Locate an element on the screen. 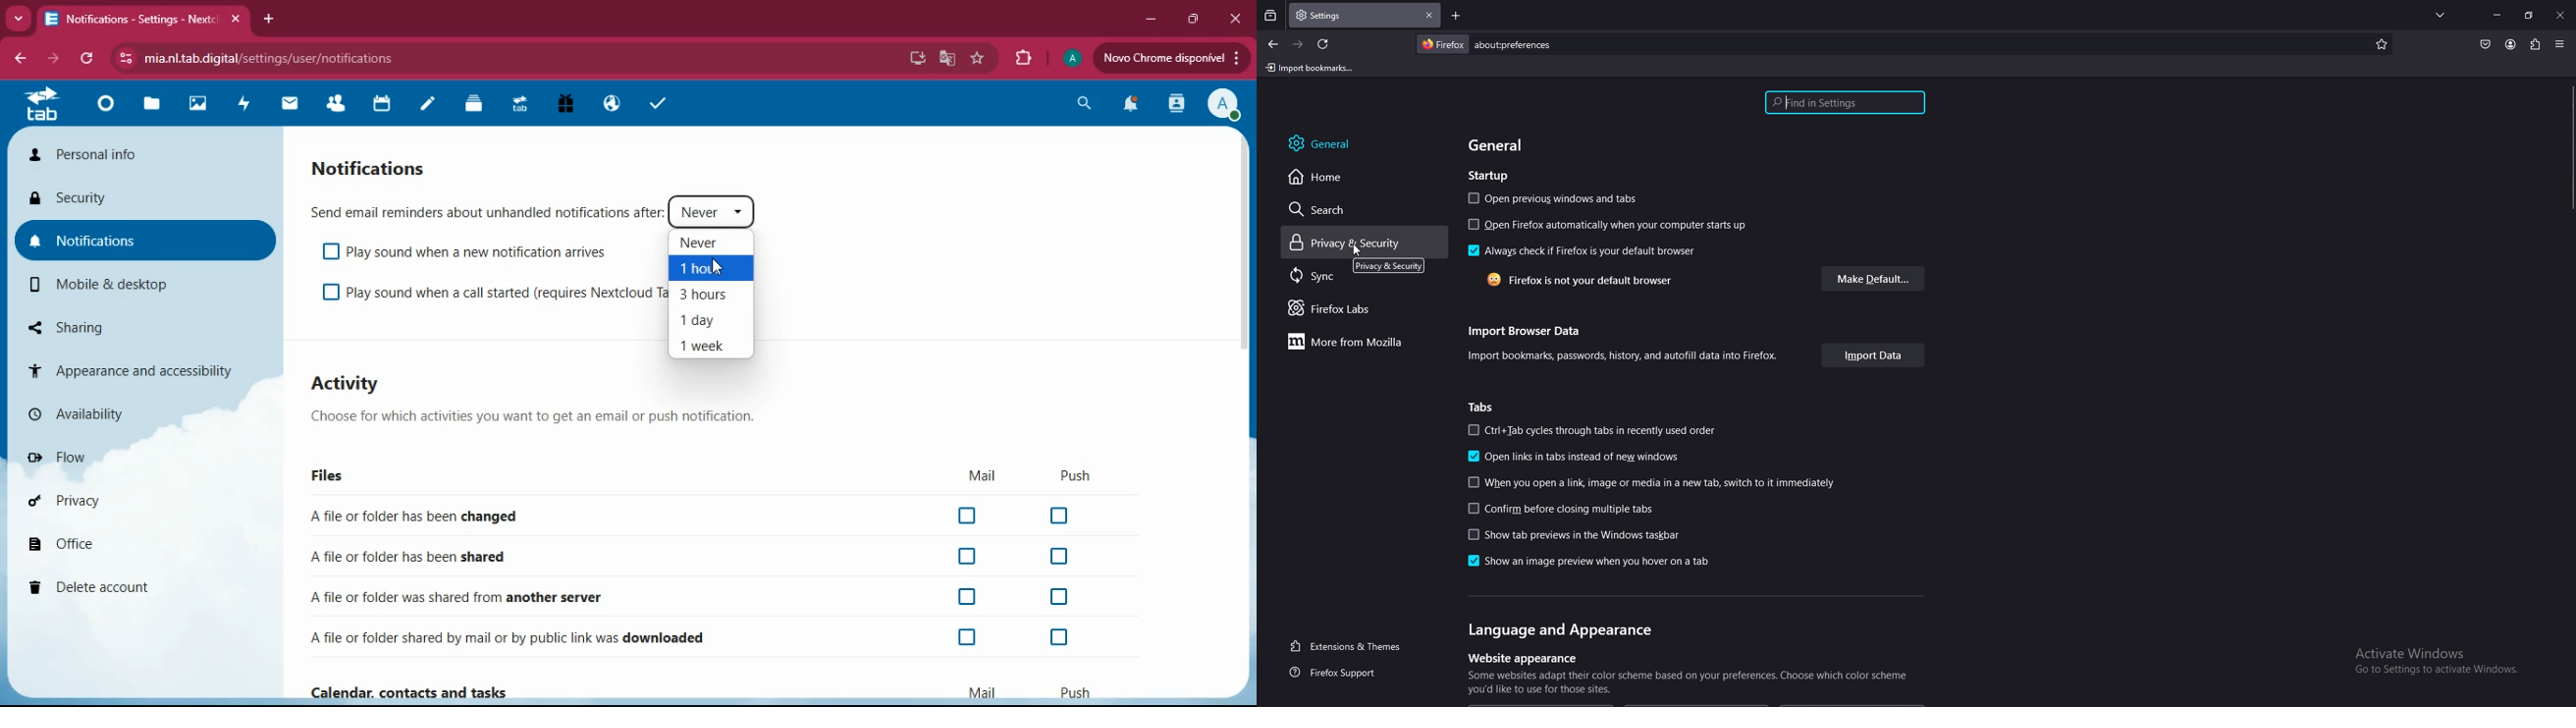  sharing is located at coordinates (106, 327).